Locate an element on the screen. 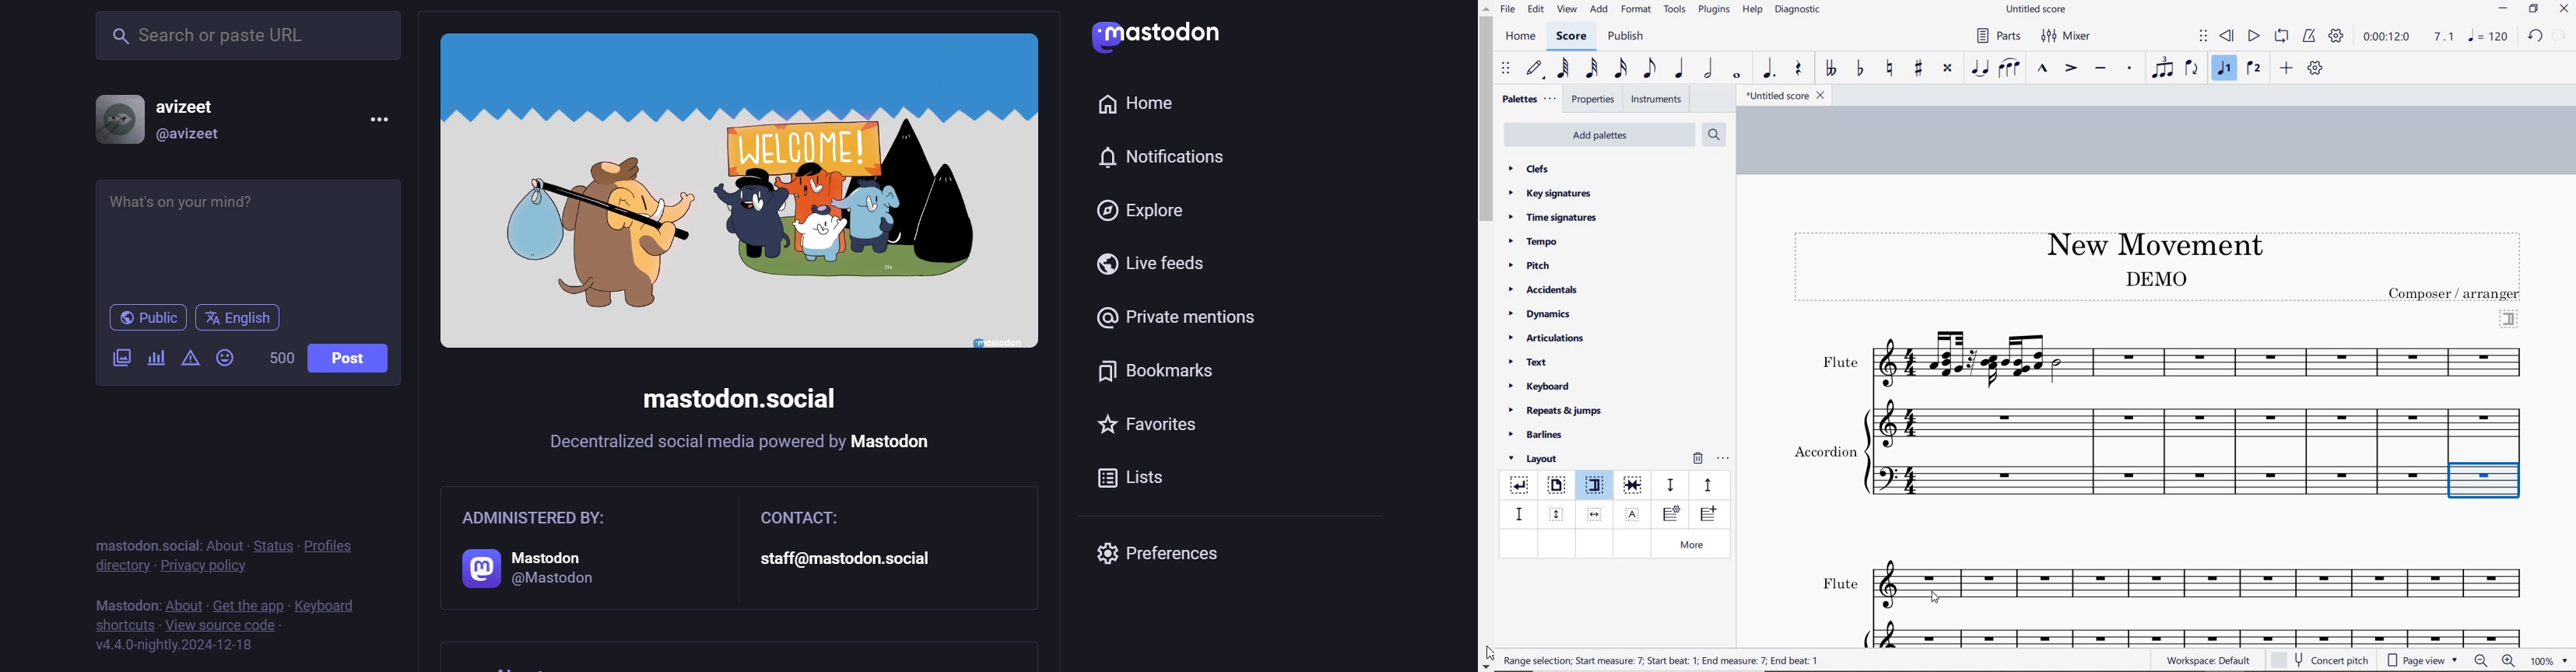 This screenshot has height=672, width=2576. palettes is located at coordinates (1528, 100).